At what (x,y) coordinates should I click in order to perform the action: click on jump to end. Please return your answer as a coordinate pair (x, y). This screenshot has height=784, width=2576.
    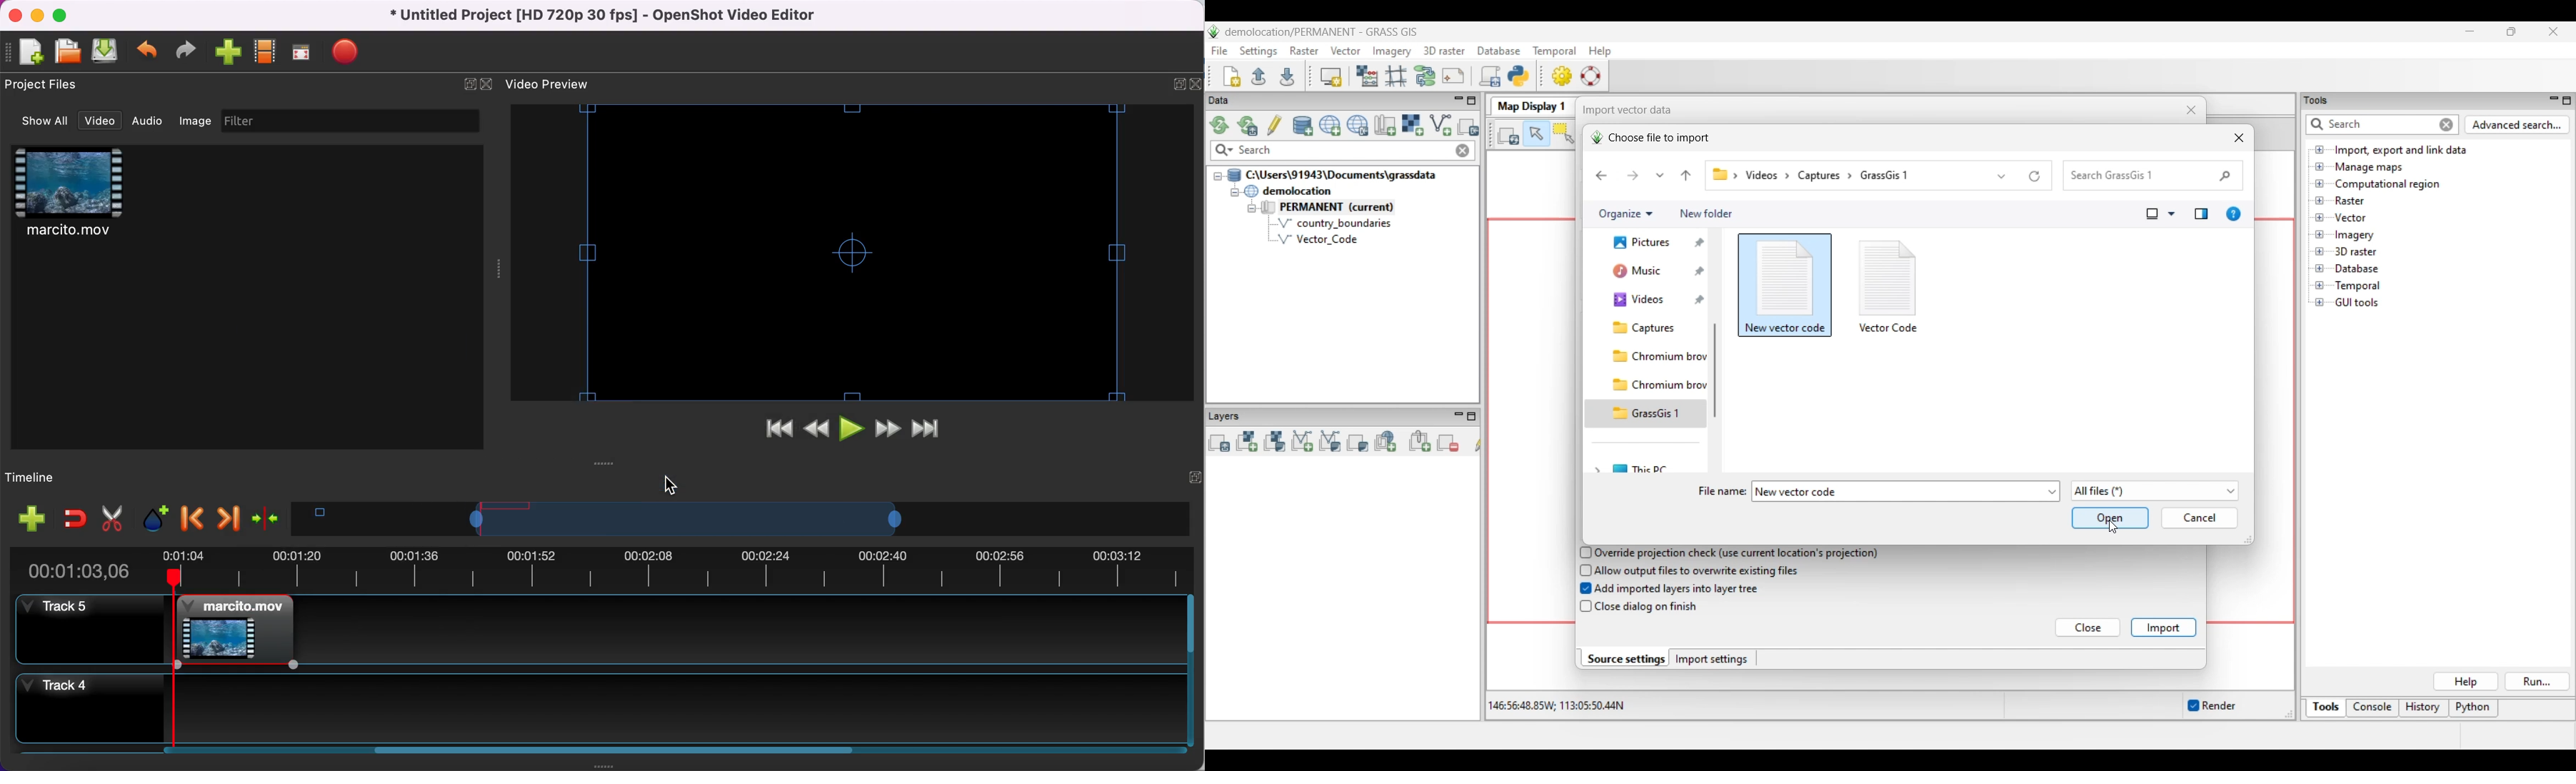
    Looking at the image, I should click on (931, 429).